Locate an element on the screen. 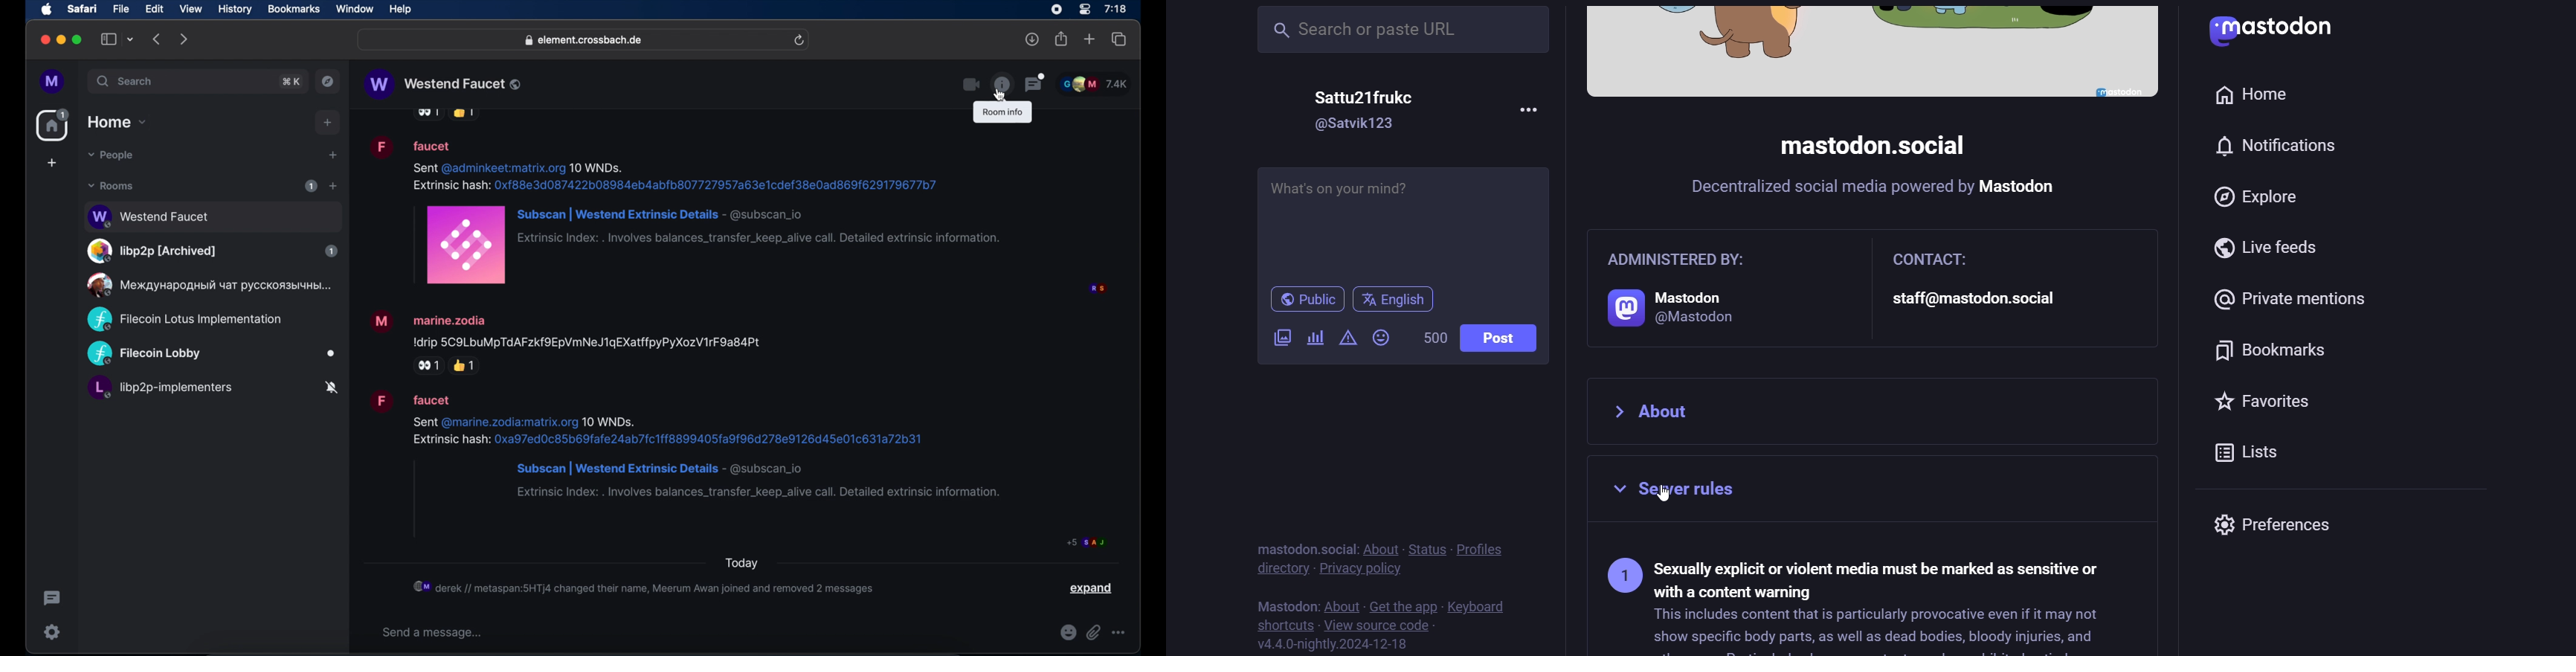 This screenshot has height=672, width=2576. new tab is located at coordinates (1090, 38).